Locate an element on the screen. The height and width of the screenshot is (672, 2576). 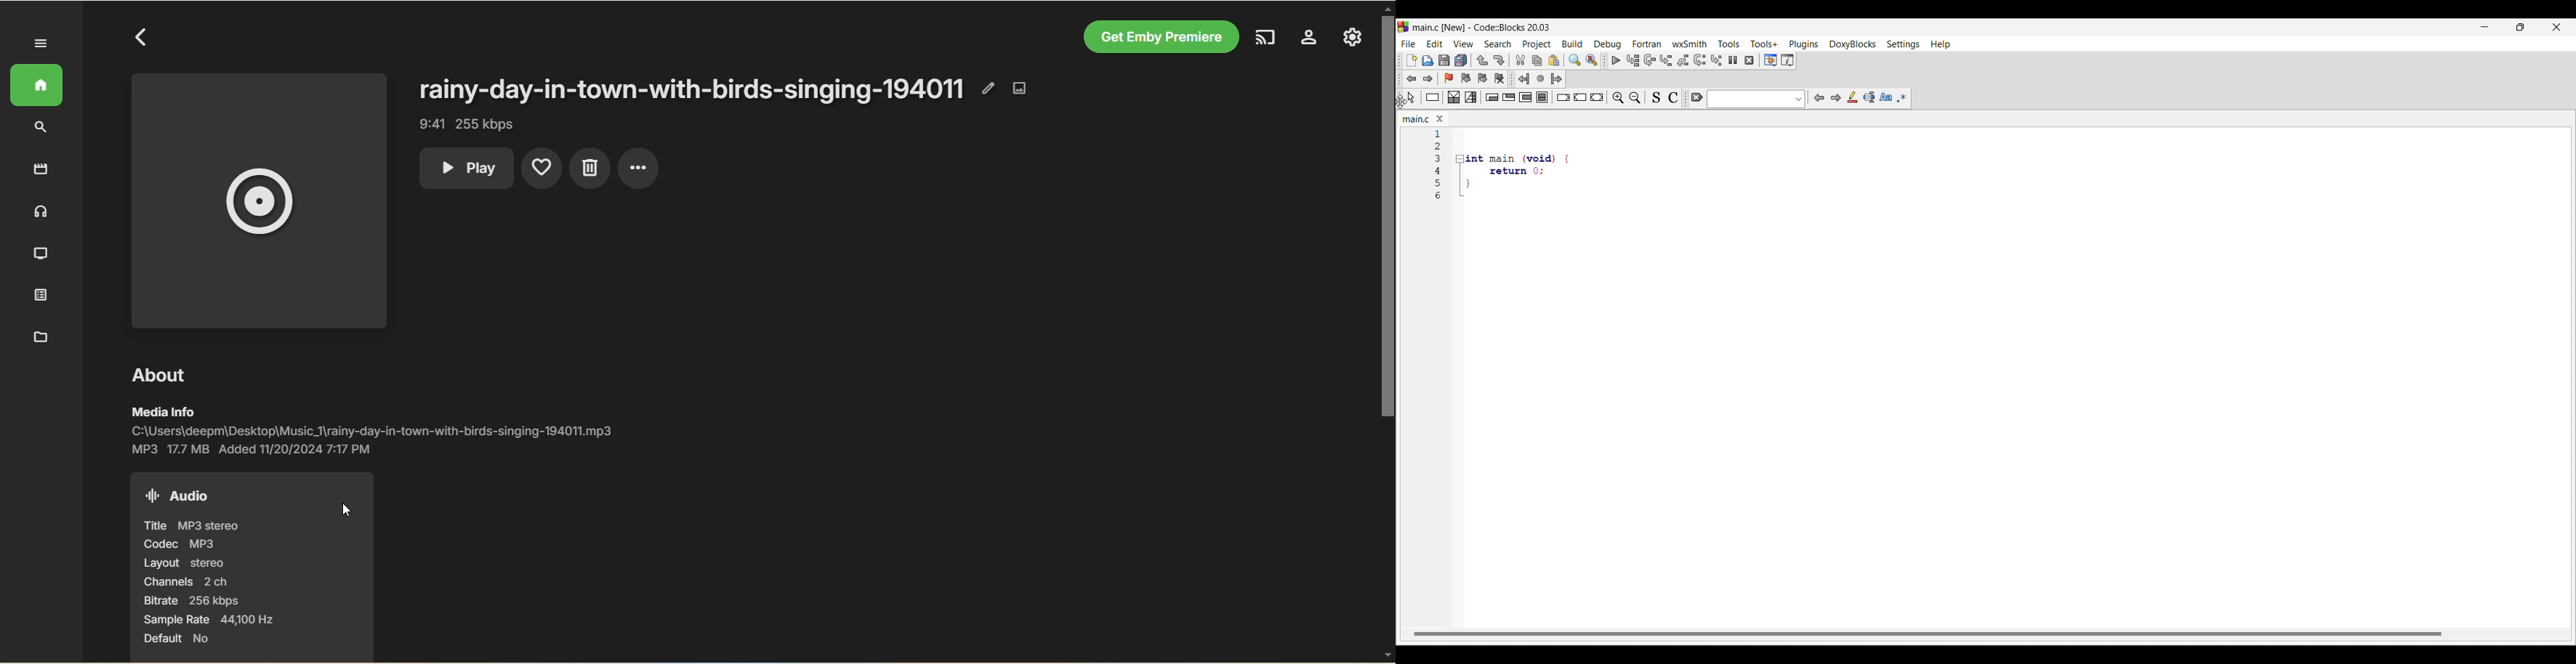
Debug menu is located at coordinates (1608, 45).